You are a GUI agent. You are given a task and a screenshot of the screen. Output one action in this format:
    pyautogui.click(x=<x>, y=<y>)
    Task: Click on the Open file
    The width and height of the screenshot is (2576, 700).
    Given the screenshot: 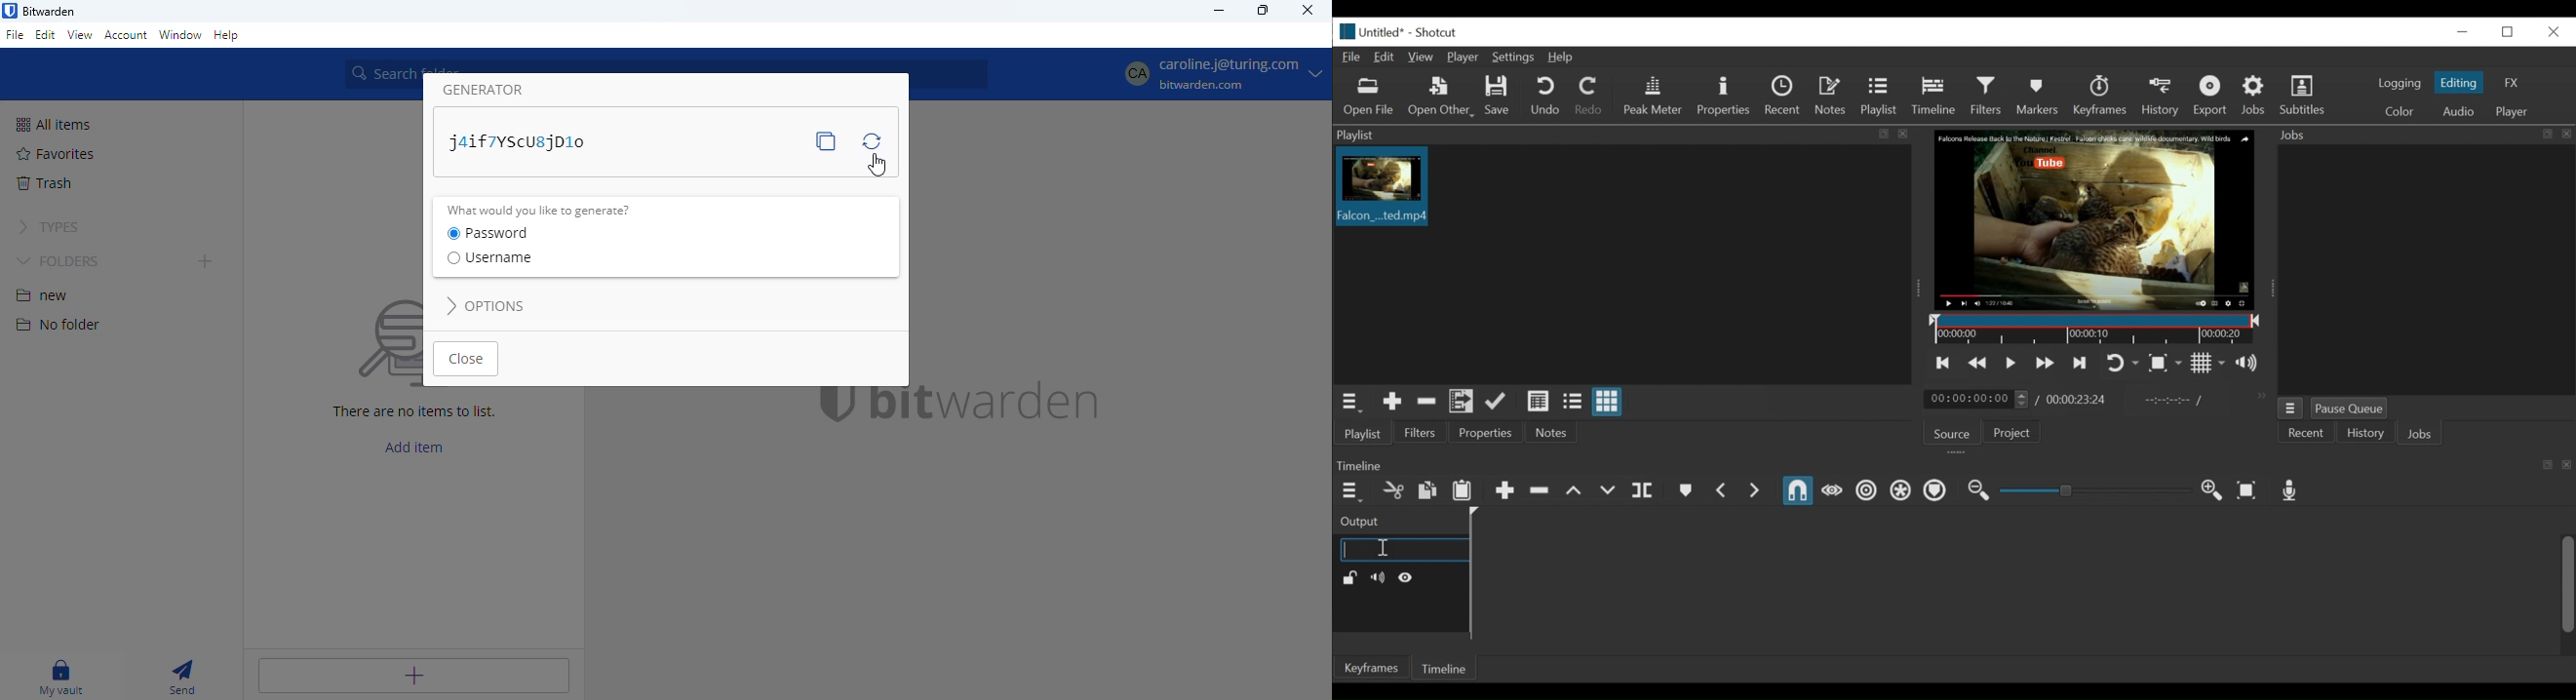 What is the action you would take?
    pyautogui.click(x=1368, y=98)
    